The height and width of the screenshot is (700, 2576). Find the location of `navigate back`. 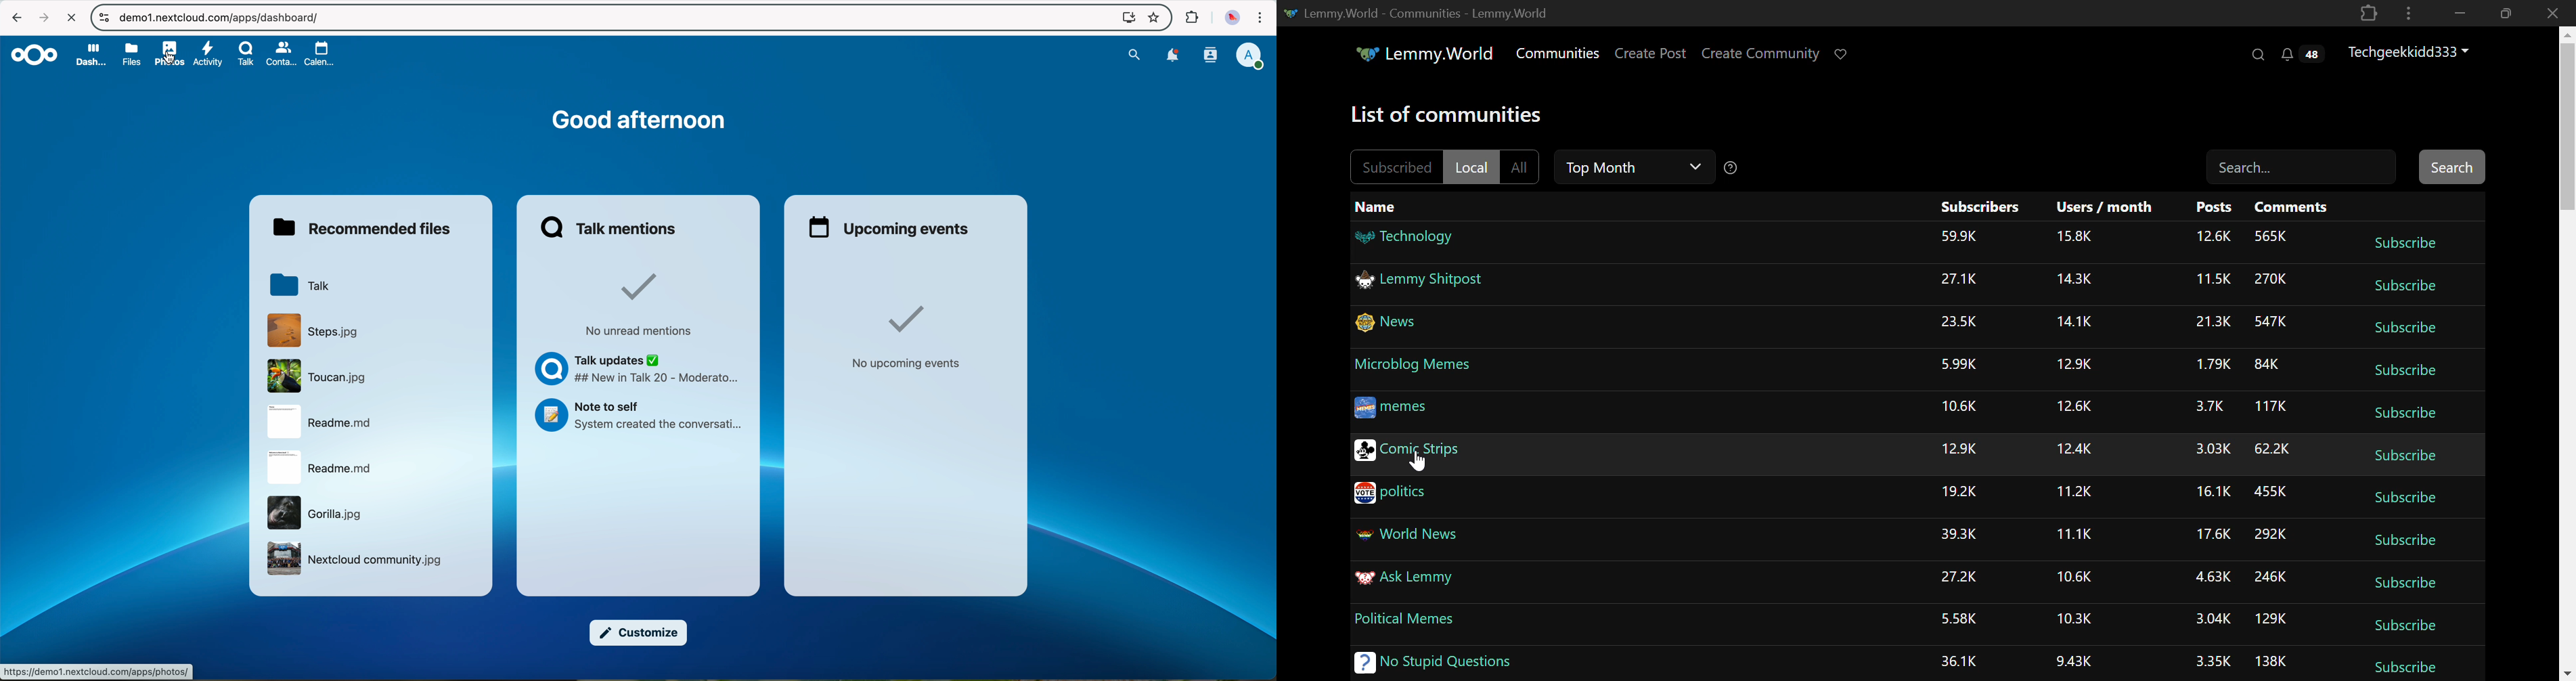

navigate back is located at coordinates (13, 16).